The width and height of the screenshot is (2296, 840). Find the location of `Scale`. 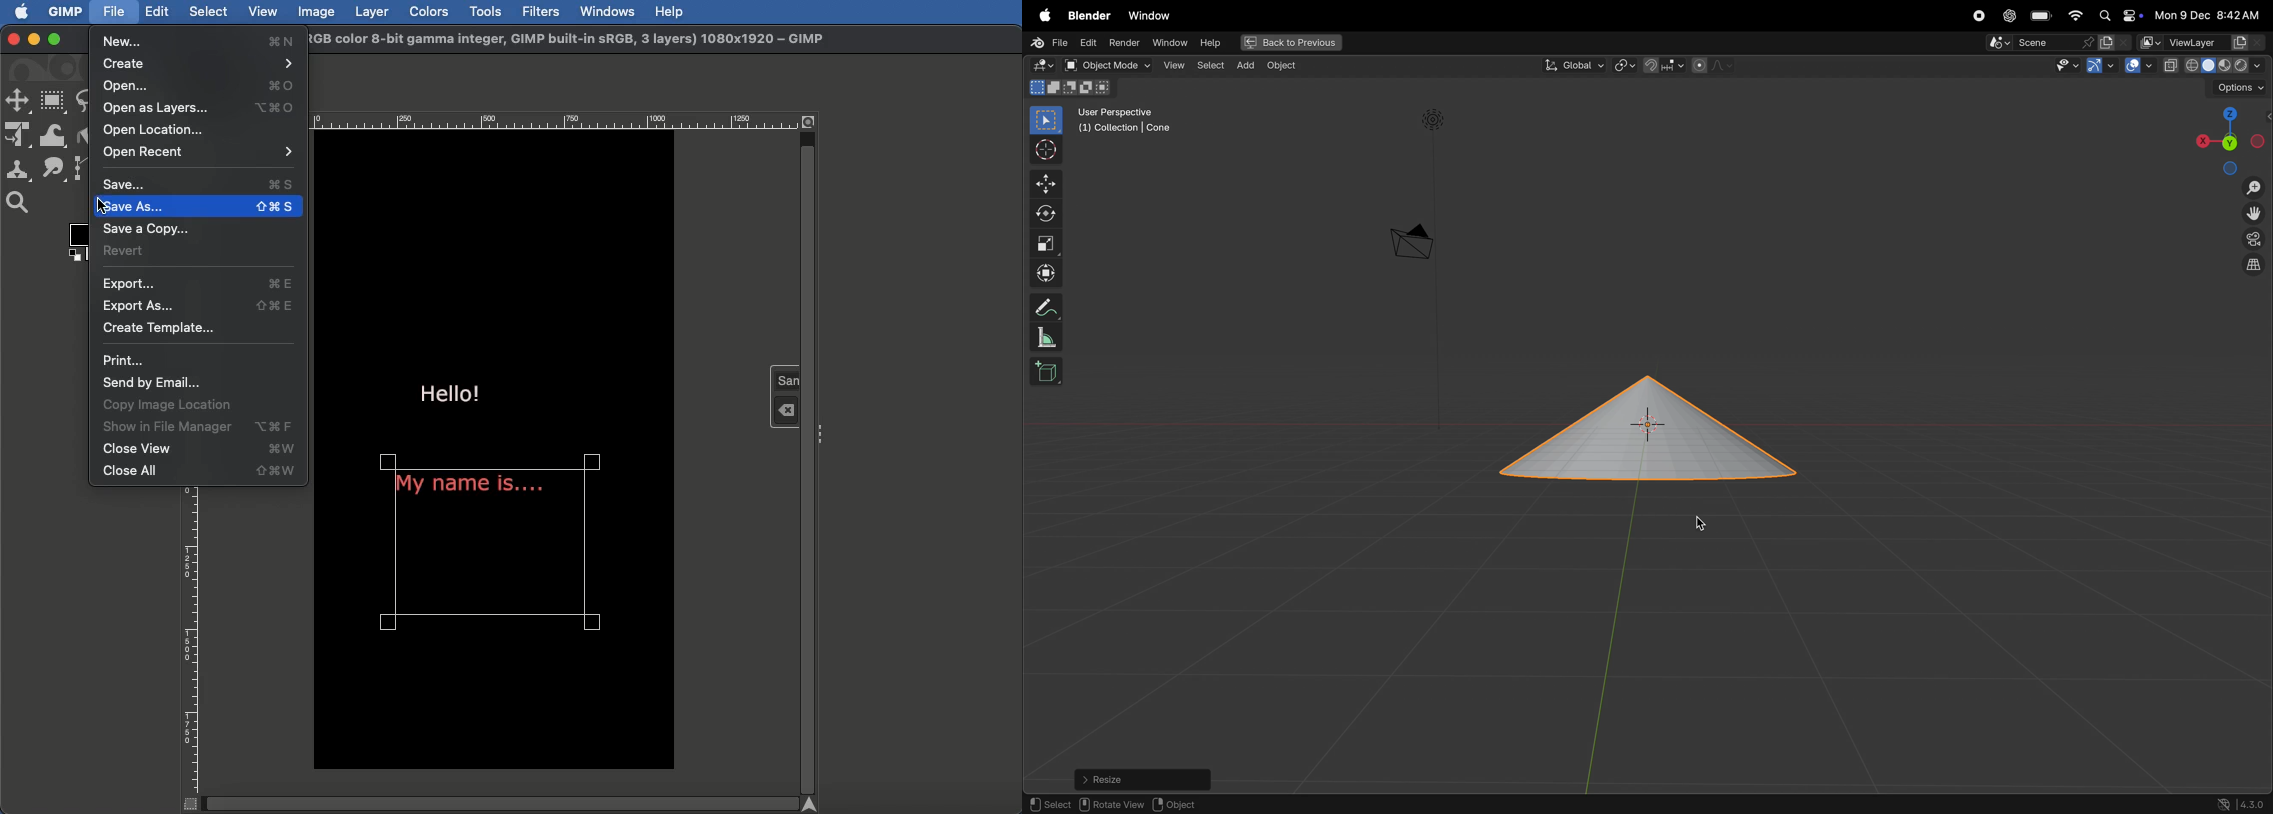

Scale is located at coordinates (189, 648).